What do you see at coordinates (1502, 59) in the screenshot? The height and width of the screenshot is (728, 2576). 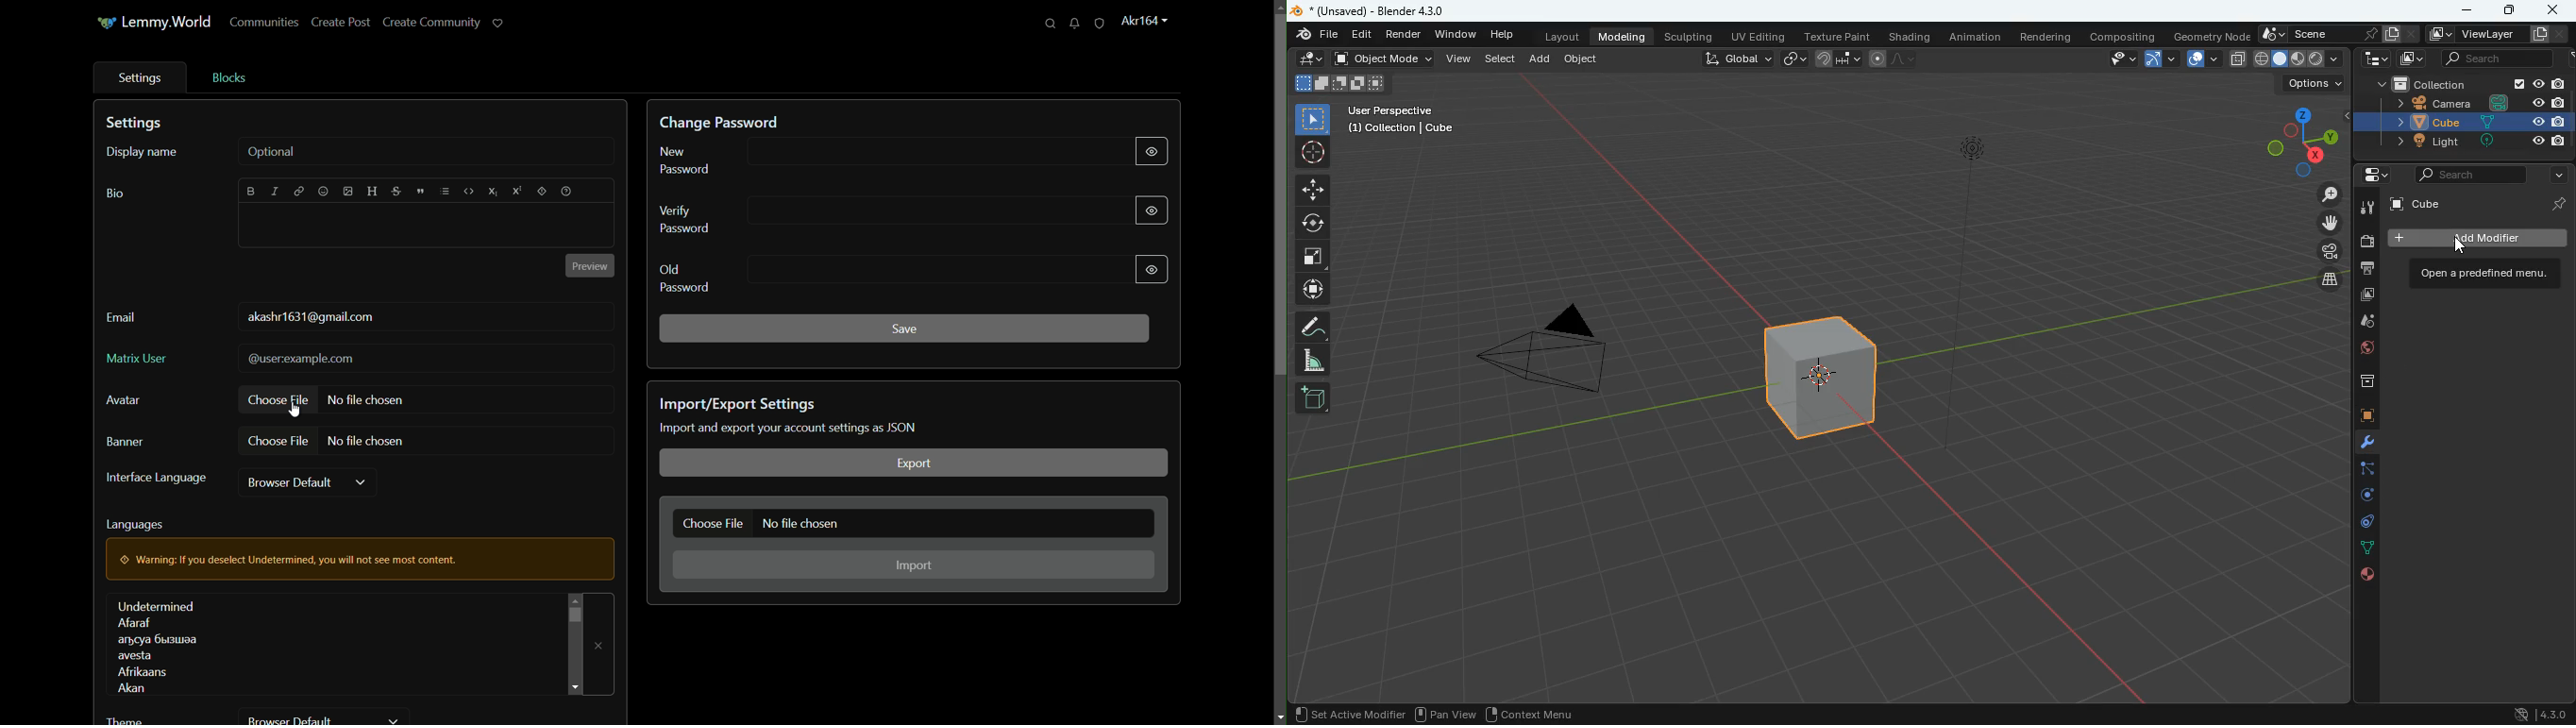 I see `select` at bounding box center [1502, 59].